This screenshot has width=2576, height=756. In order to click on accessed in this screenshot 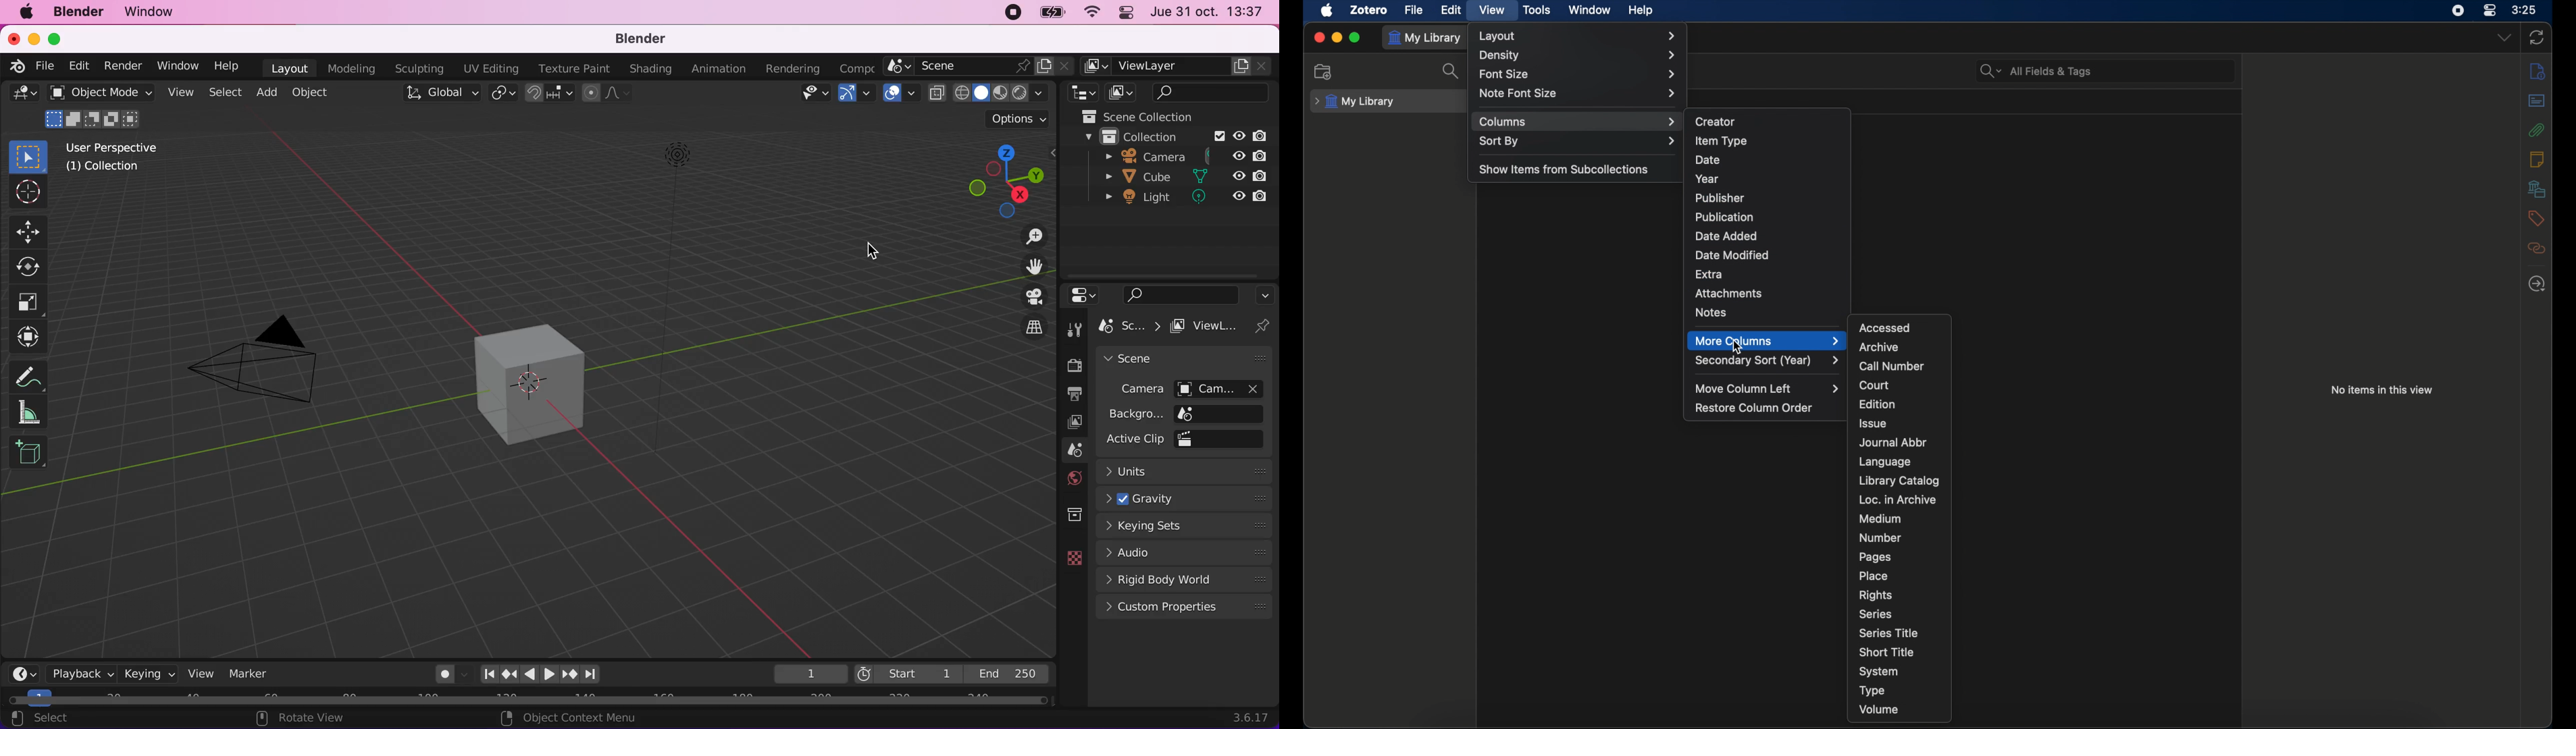, I will do `click(1884, 327)`.